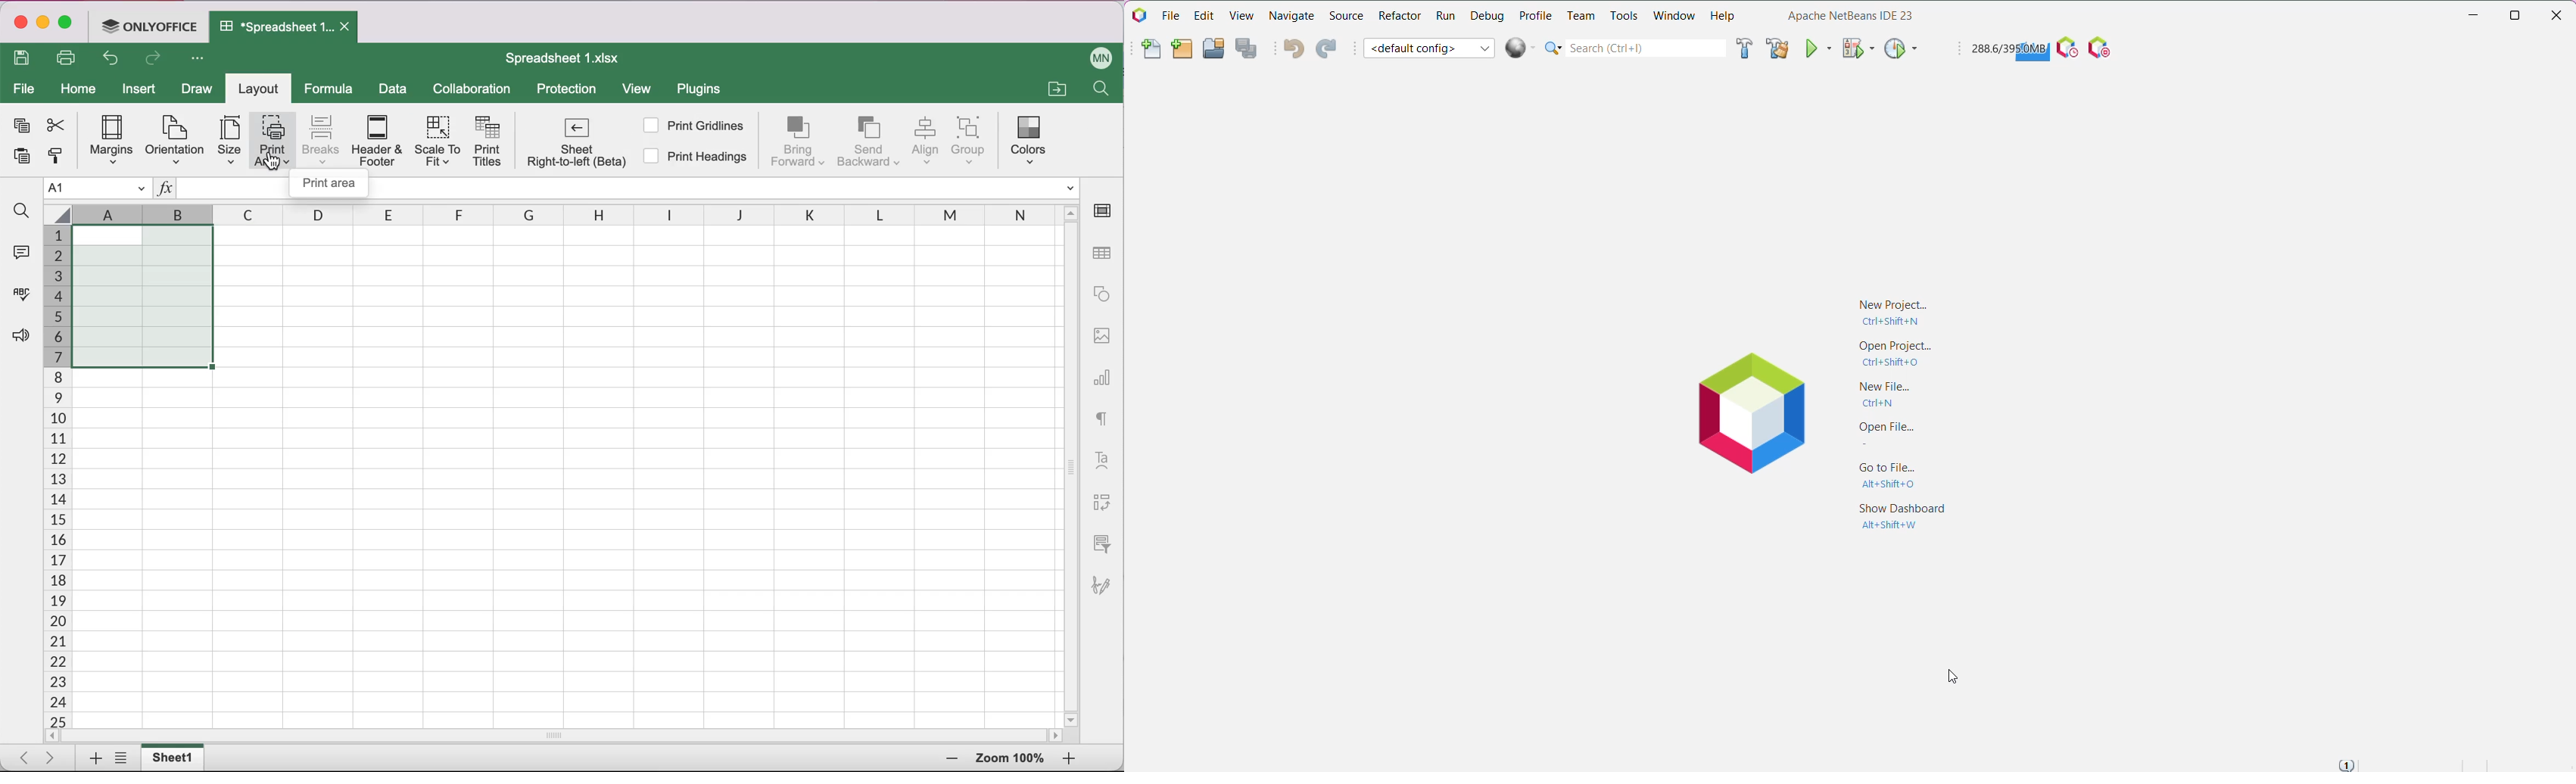 This screenshot has width=2576, height=784. What do you see at coordinates (20, 128) in the screenshot?
I see `copy` at bounding box center [20, 128].